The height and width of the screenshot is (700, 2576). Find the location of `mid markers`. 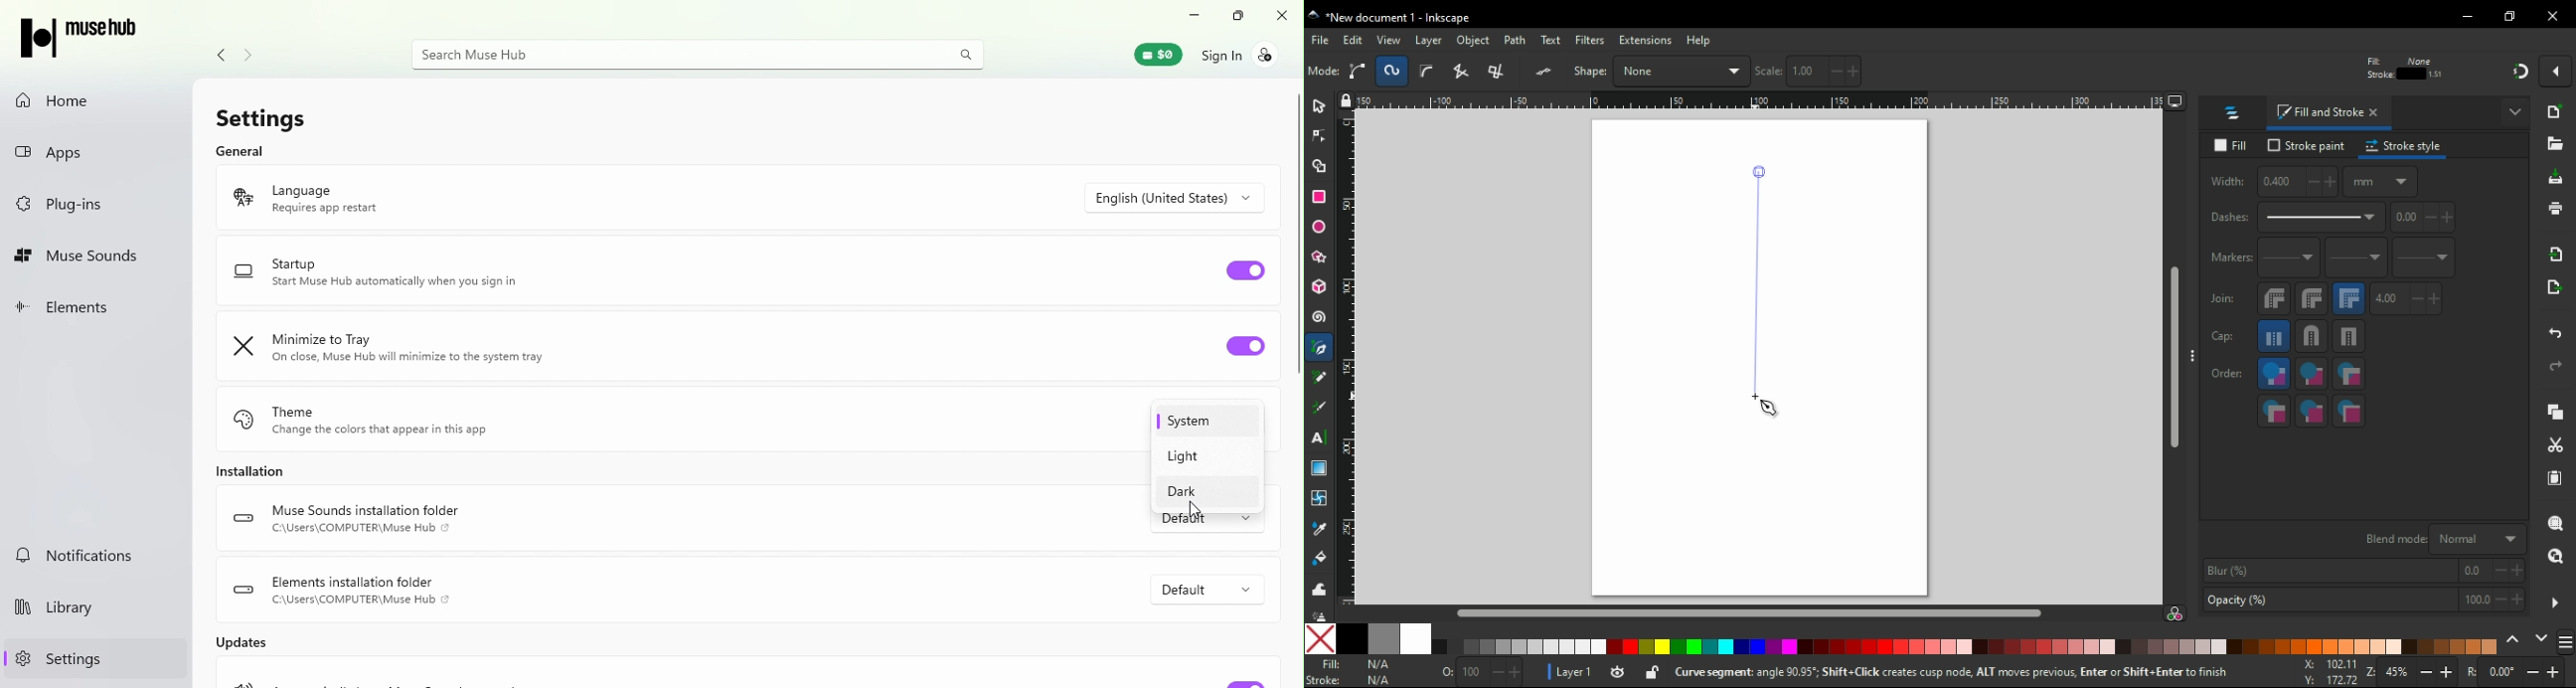

mid markers is located at coordinates (2355, 258).